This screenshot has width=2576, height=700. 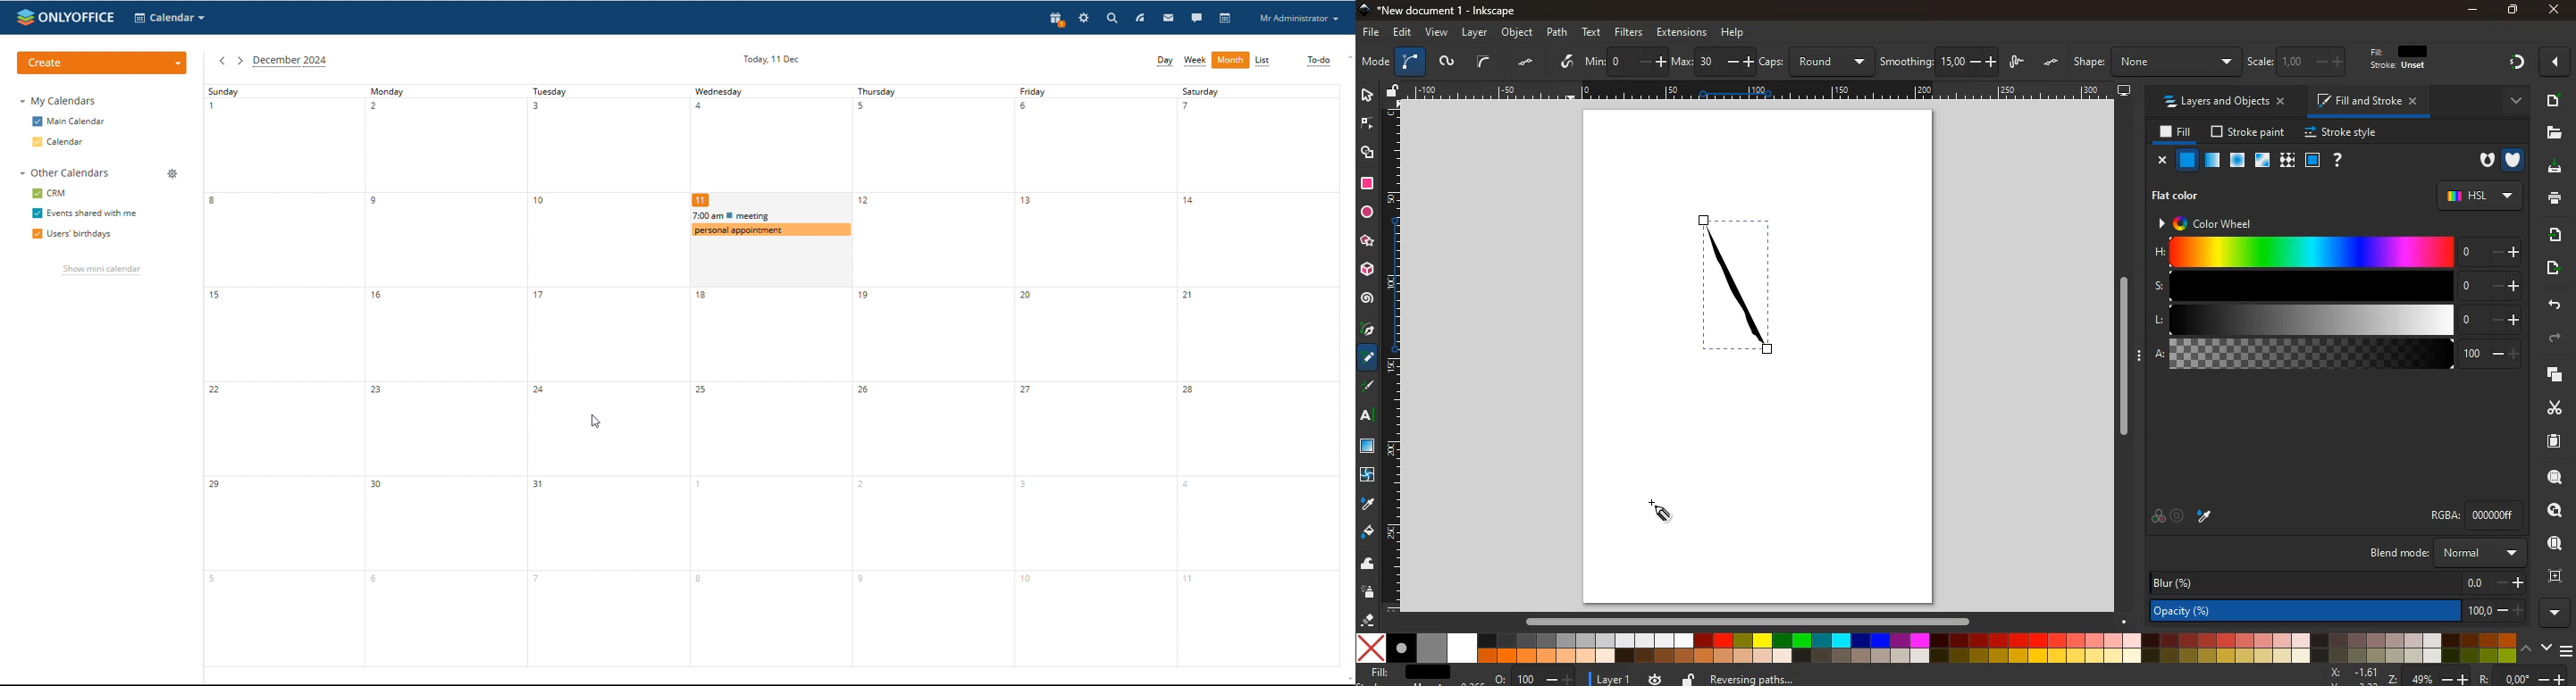 What do you see at coordinates (2163, 162) in the screenshot?
I see `close` at bounding box center [2163, 162].